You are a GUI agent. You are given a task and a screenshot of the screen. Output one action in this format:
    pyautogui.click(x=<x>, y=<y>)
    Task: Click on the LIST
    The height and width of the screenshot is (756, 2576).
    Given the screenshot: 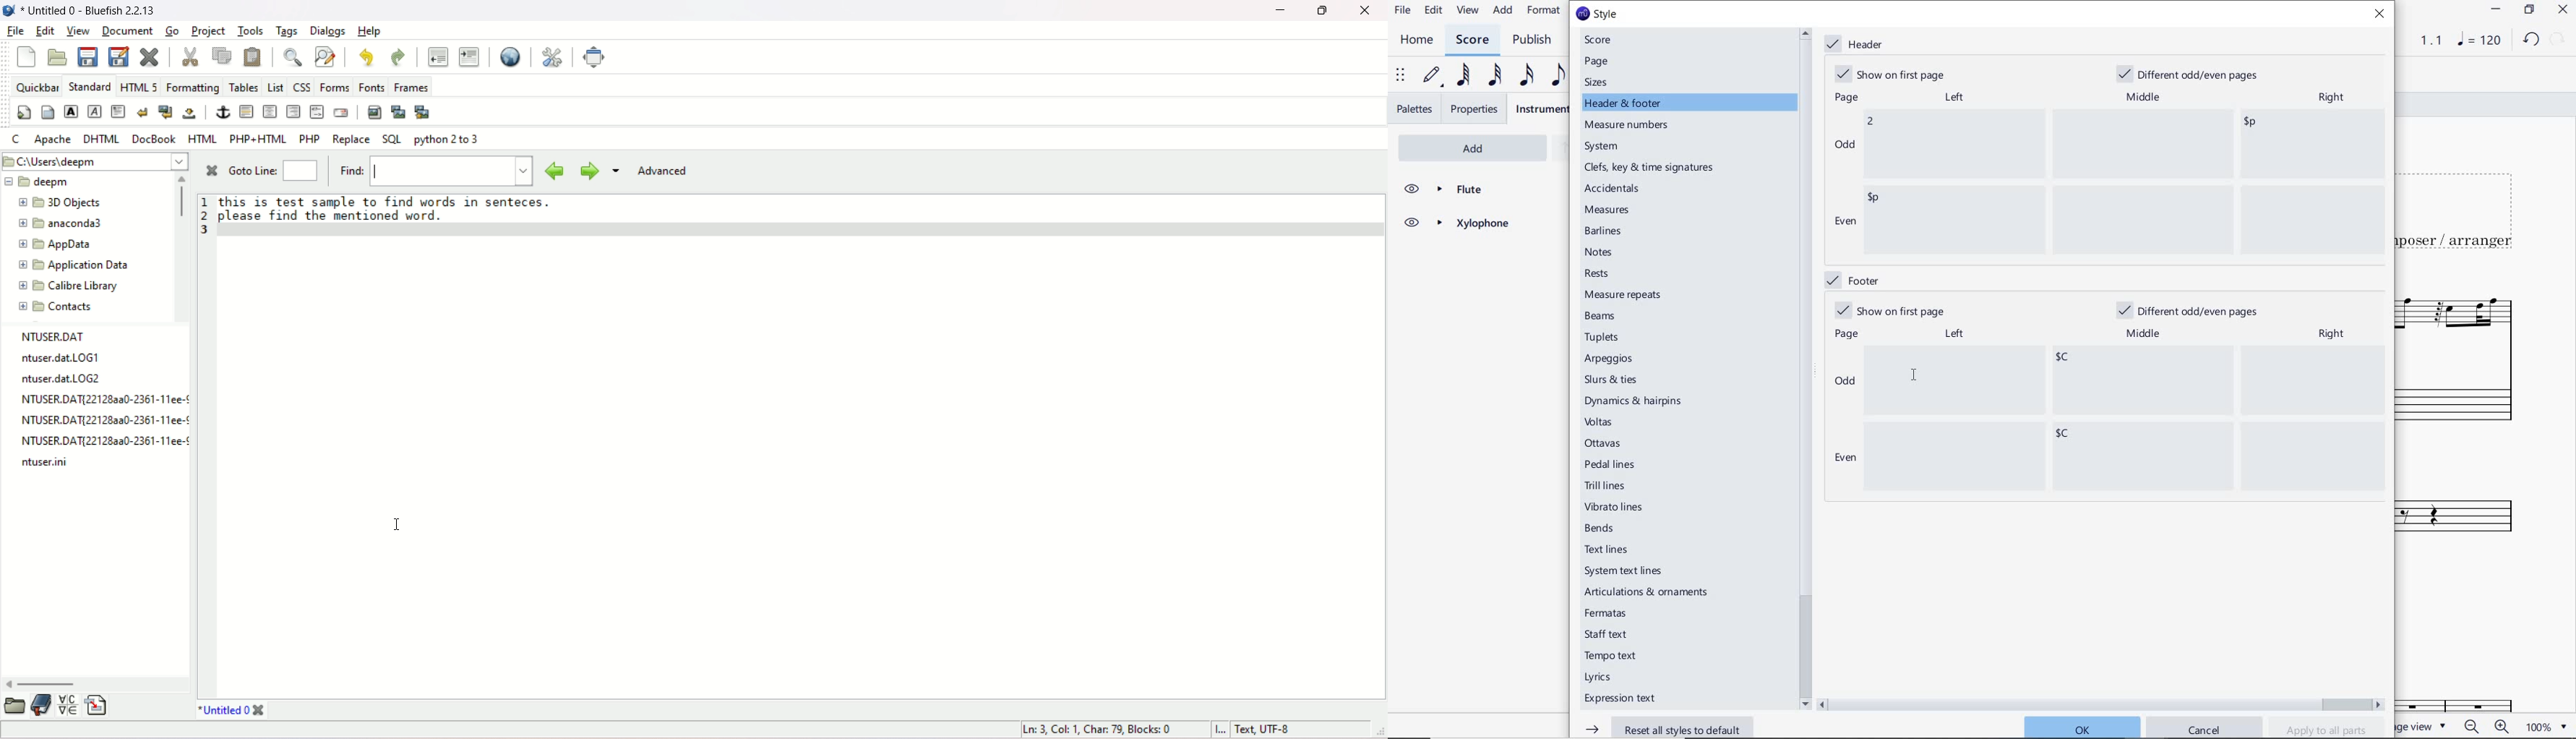 What is the action you would take?
    pyautogui.click(x=276, y=87)
    